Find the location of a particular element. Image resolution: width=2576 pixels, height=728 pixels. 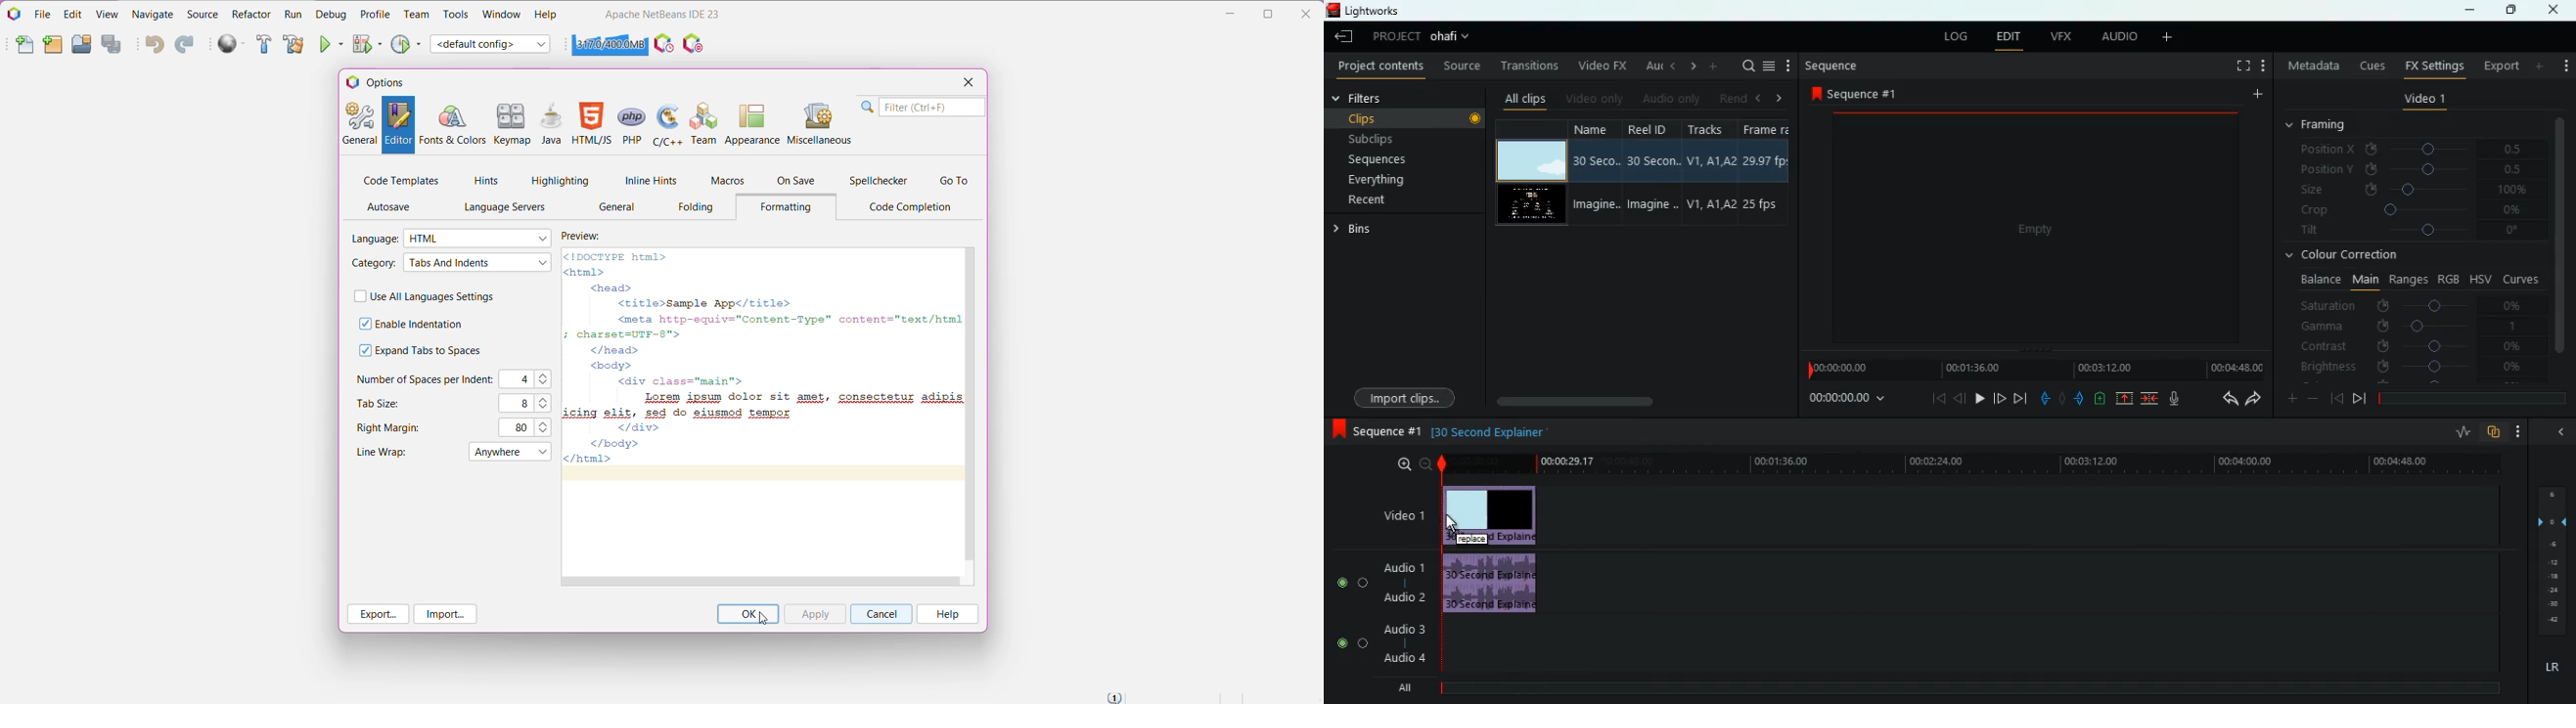

transitions is located at coordinates (1527, 65).